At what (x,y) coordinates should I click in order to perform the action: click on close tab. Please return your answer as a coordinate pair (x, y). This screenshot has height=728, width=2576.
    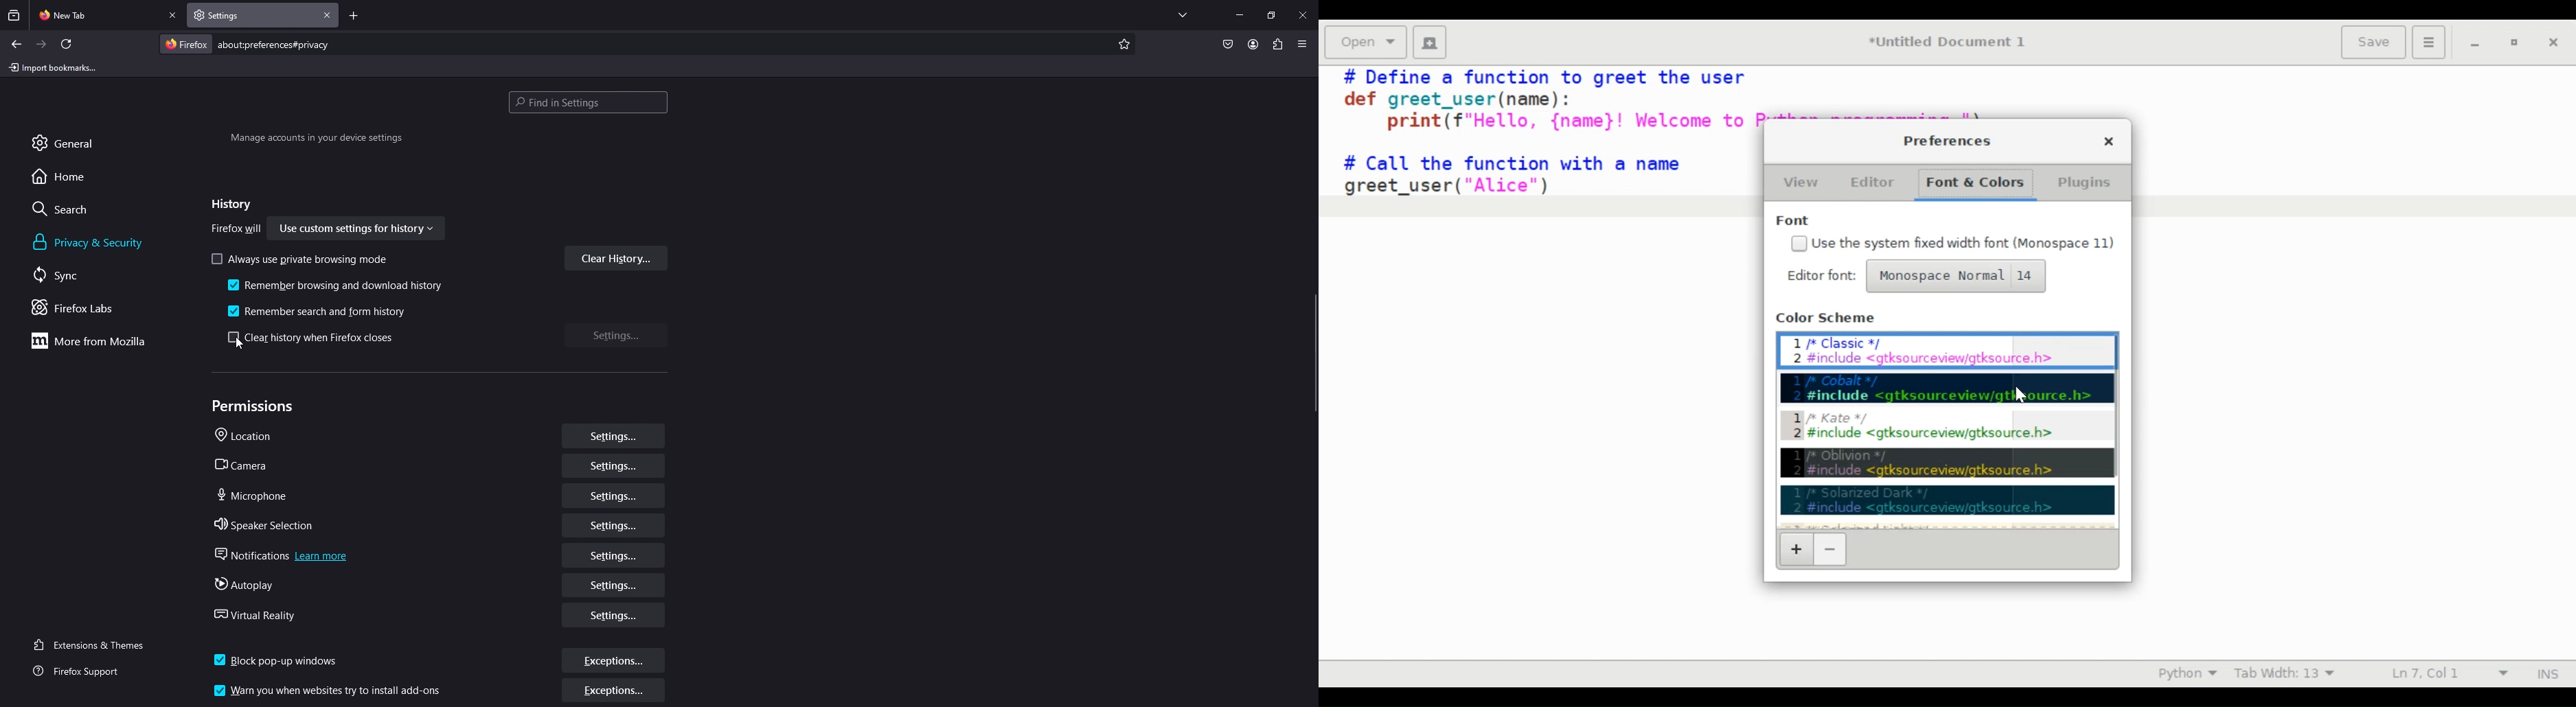
    Looking at the image, I should click on (328, 15).